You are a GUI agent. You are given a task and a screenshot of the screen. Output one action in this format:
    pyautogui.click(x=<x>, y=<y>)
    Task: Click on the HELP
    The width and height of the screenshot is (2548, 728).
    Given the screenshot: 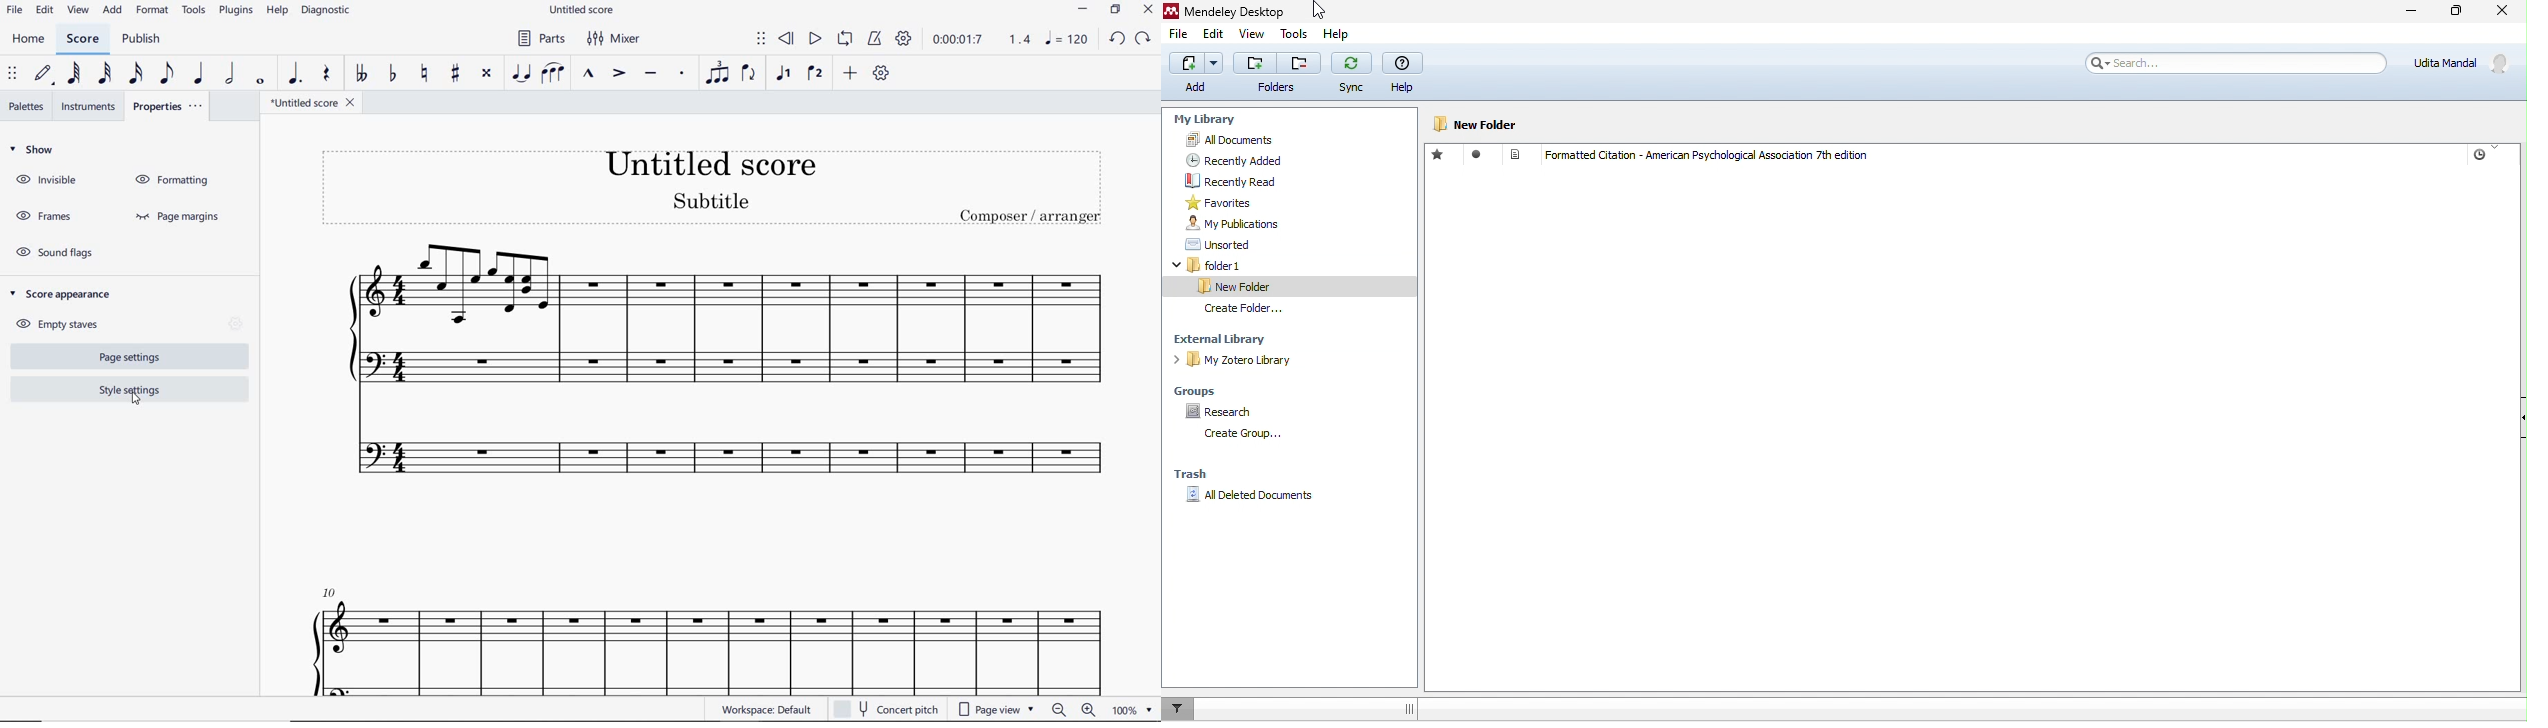 What is the action you would take?
    pyautogui.click(x=277, y=10)
    